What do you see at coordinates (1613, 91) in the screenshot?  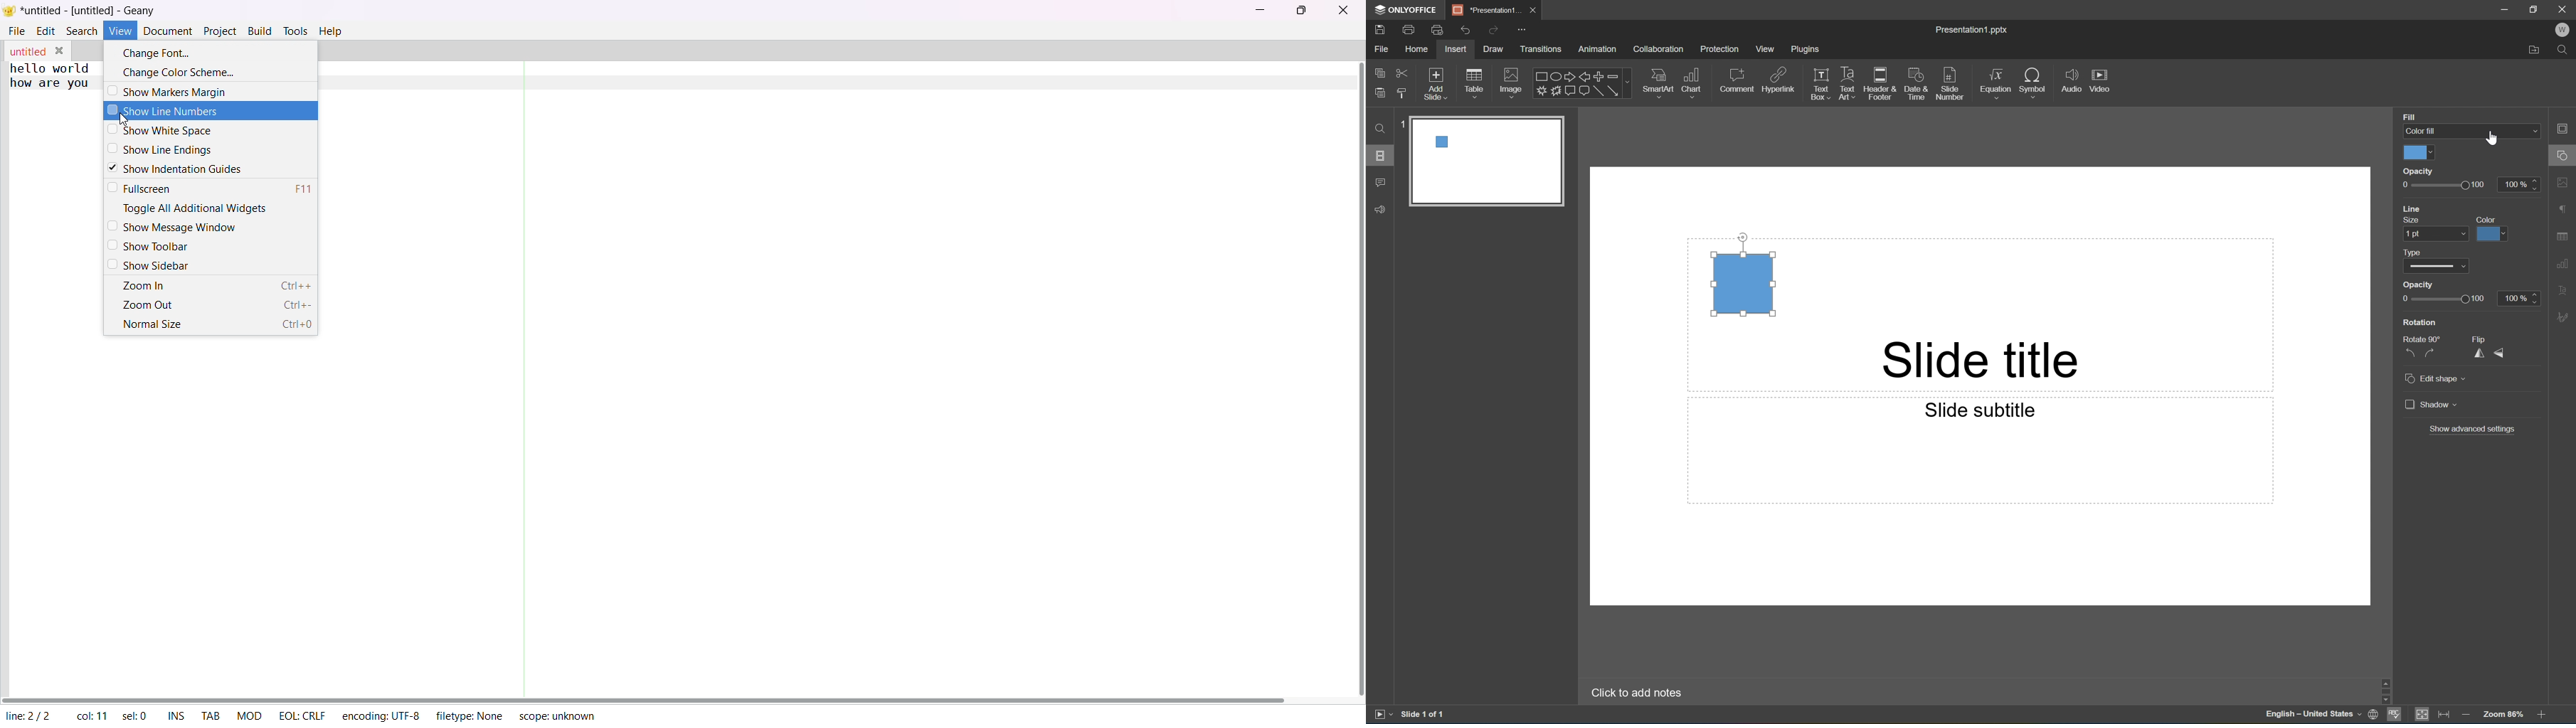 I see `Arrow` at bounding box center [1613, 91].